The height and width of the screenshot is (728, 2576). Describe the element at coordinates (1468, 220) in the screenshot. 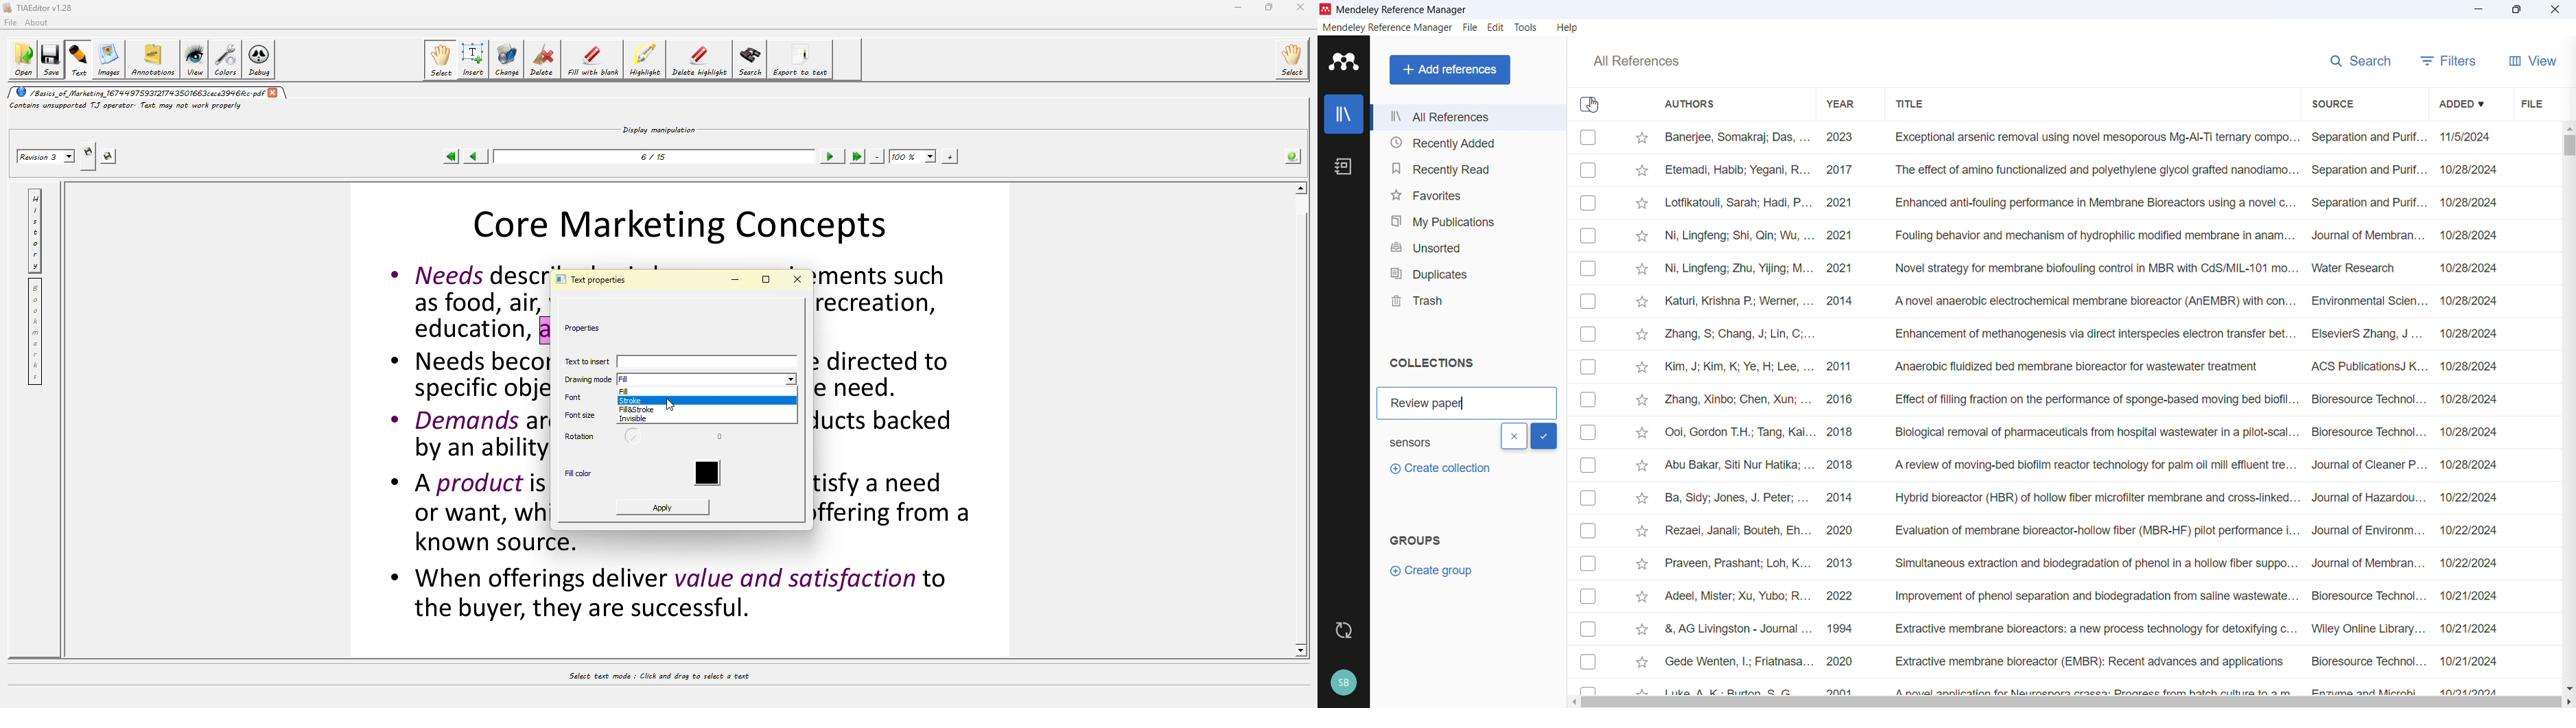

I see `My publications ` at that location.